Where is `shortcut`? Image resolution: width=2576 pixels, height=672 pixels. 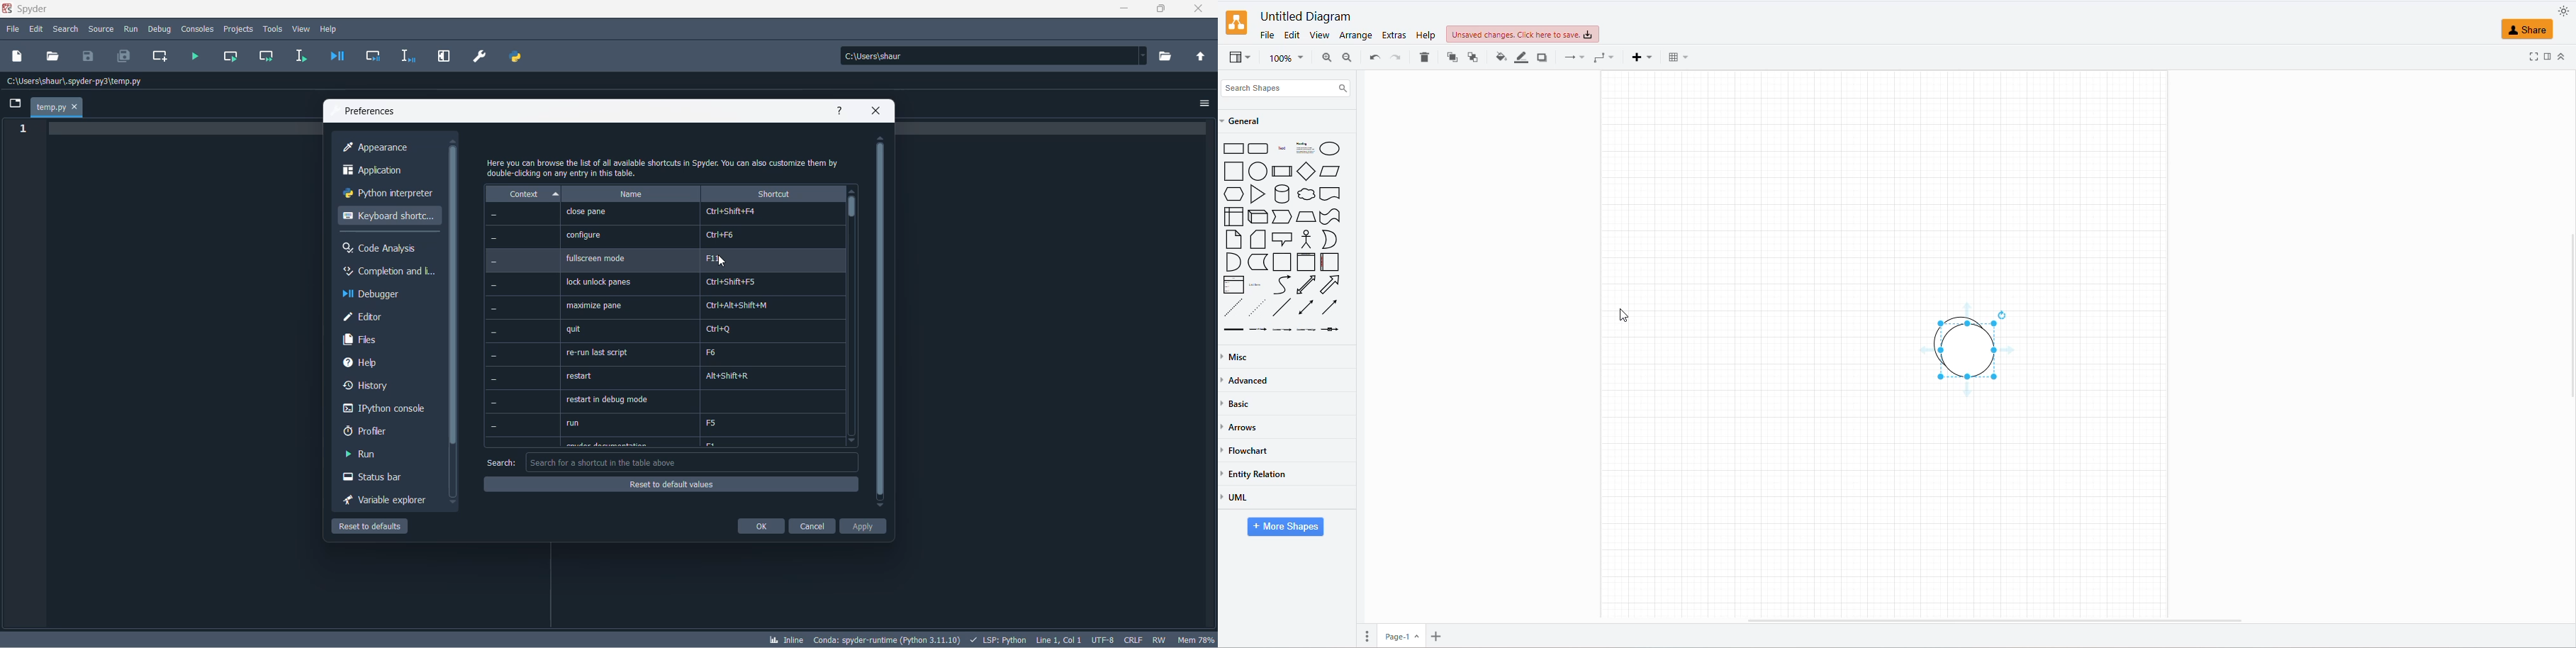
shortcut is located at coordinates (778, 194).